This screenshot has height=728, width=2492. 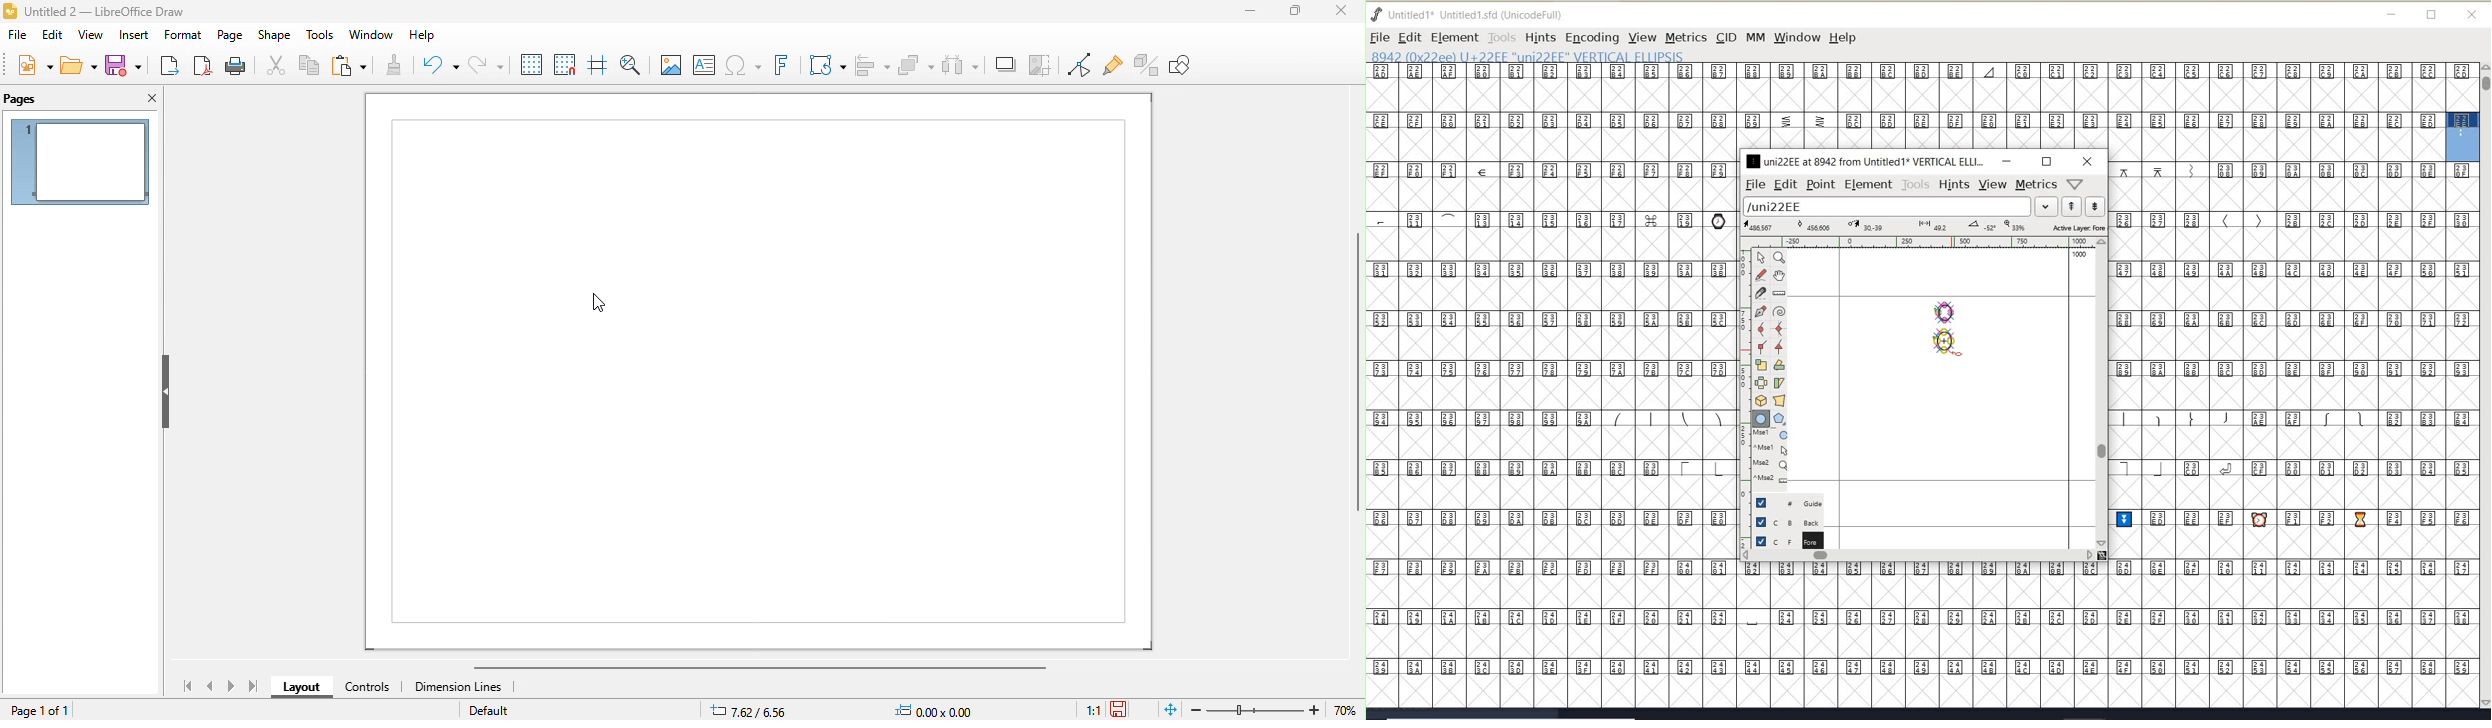 What do you see at coordinates (2485, 387) in the screenshot?
I see `SCROLLBAR` at bounding box center [2485, 387].